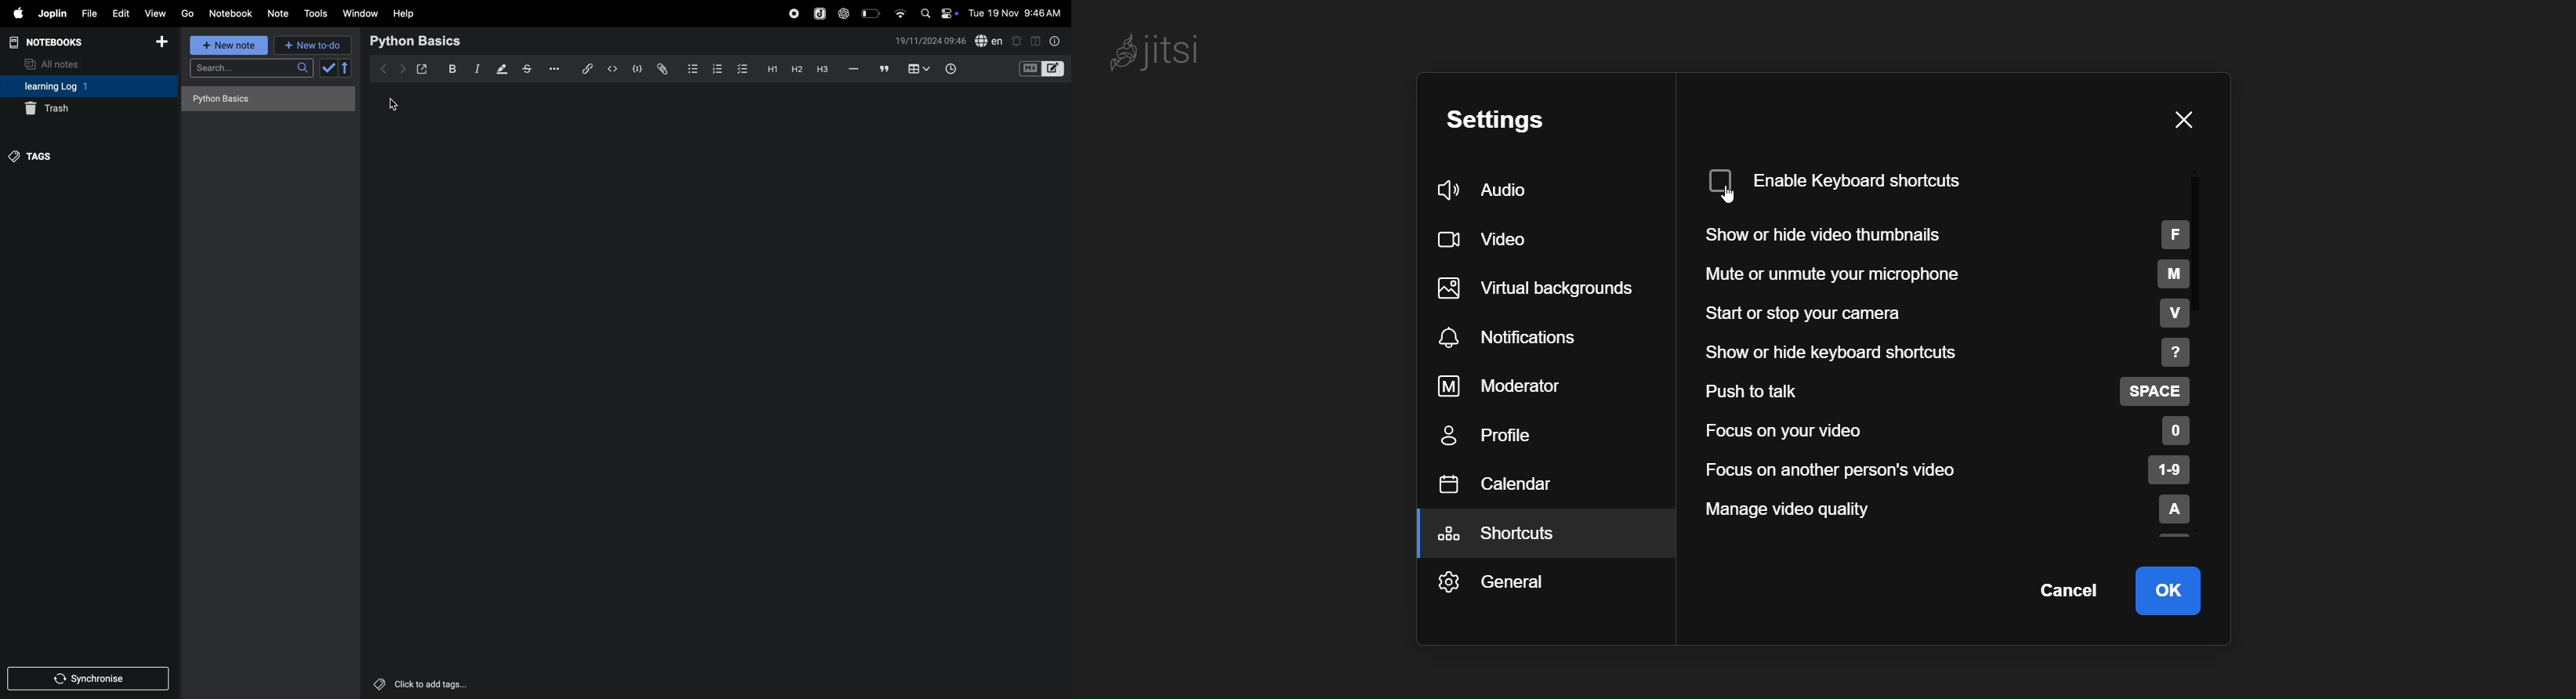  Describe the element at coordinates (1018, 12) in the screenshot. I see `date and time` at that location.